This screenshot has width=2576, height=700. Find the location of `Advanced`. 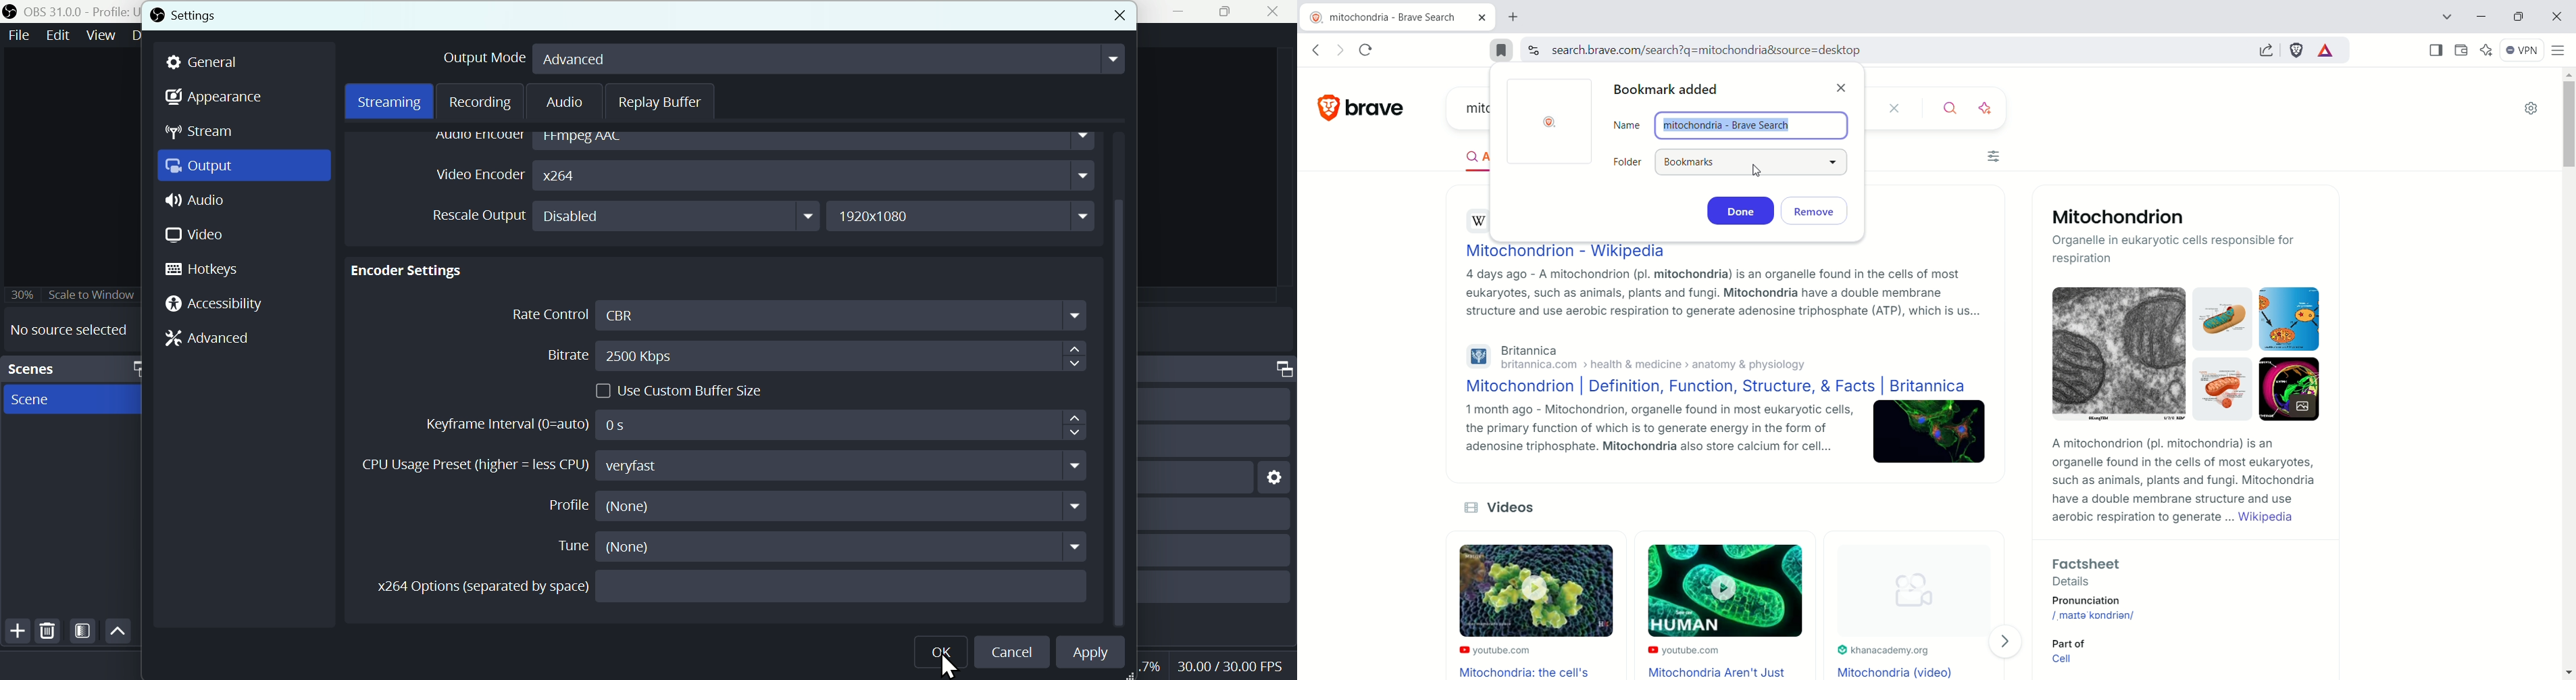

Advanced is located at coordinates (207, 337).